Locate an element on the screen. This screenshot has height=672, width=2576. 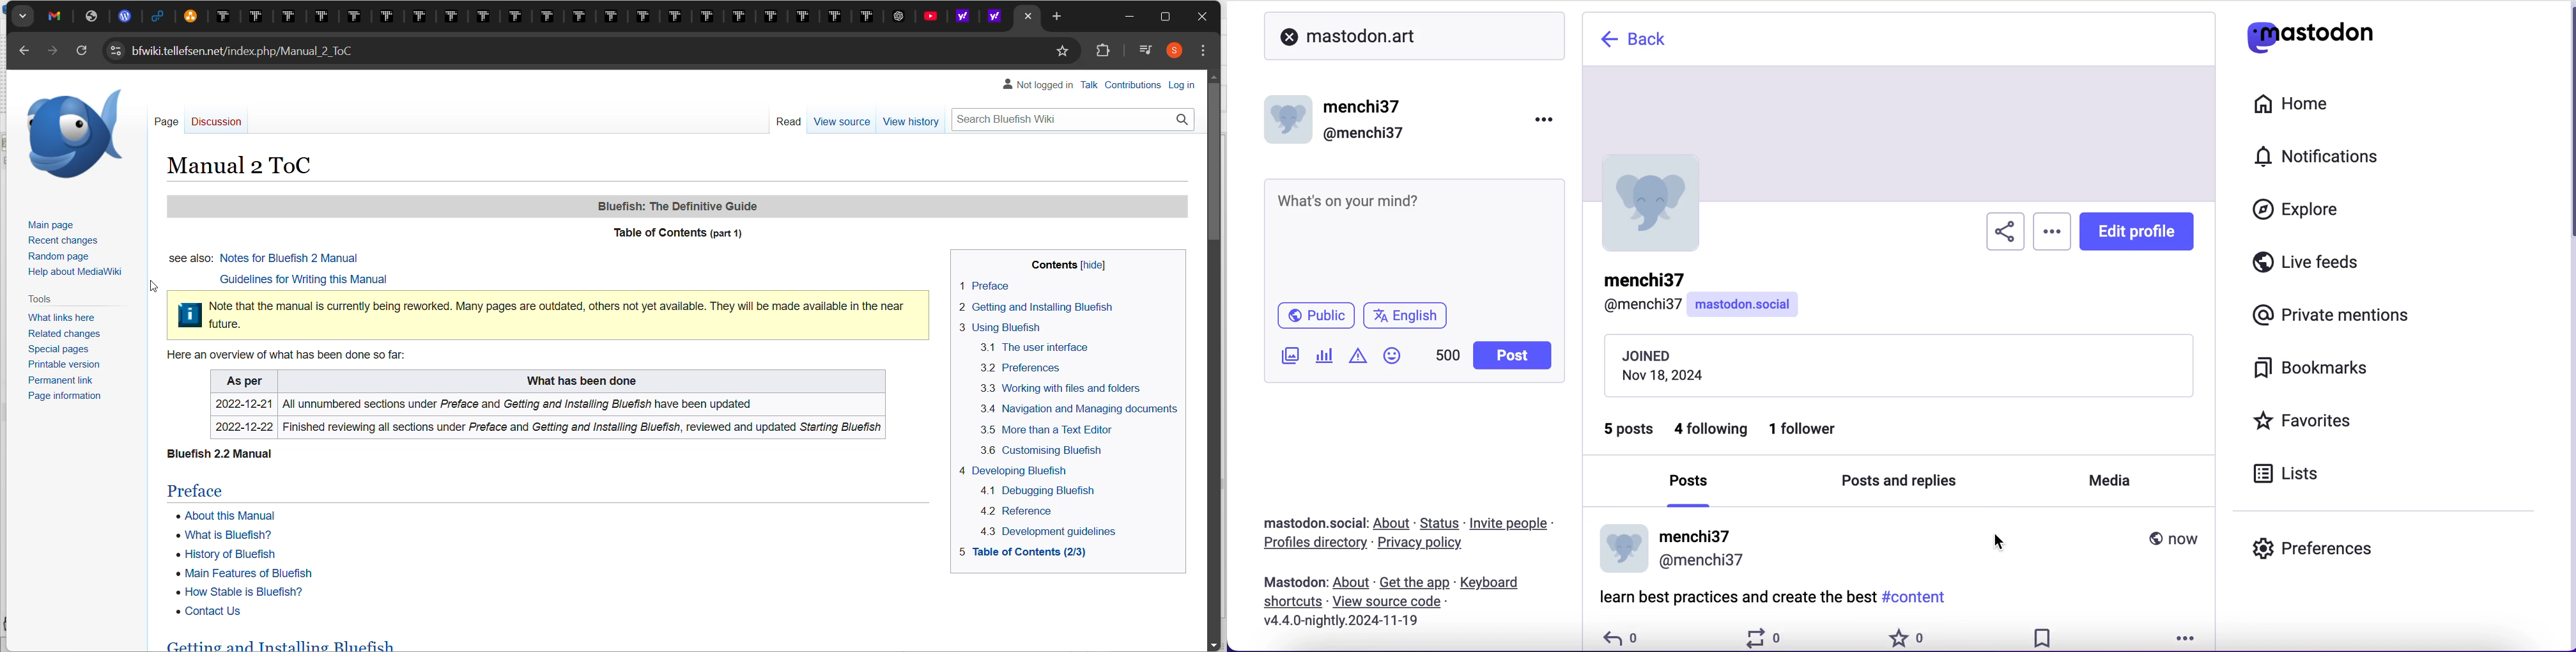
cursor is located at coordinates (1999, 540).